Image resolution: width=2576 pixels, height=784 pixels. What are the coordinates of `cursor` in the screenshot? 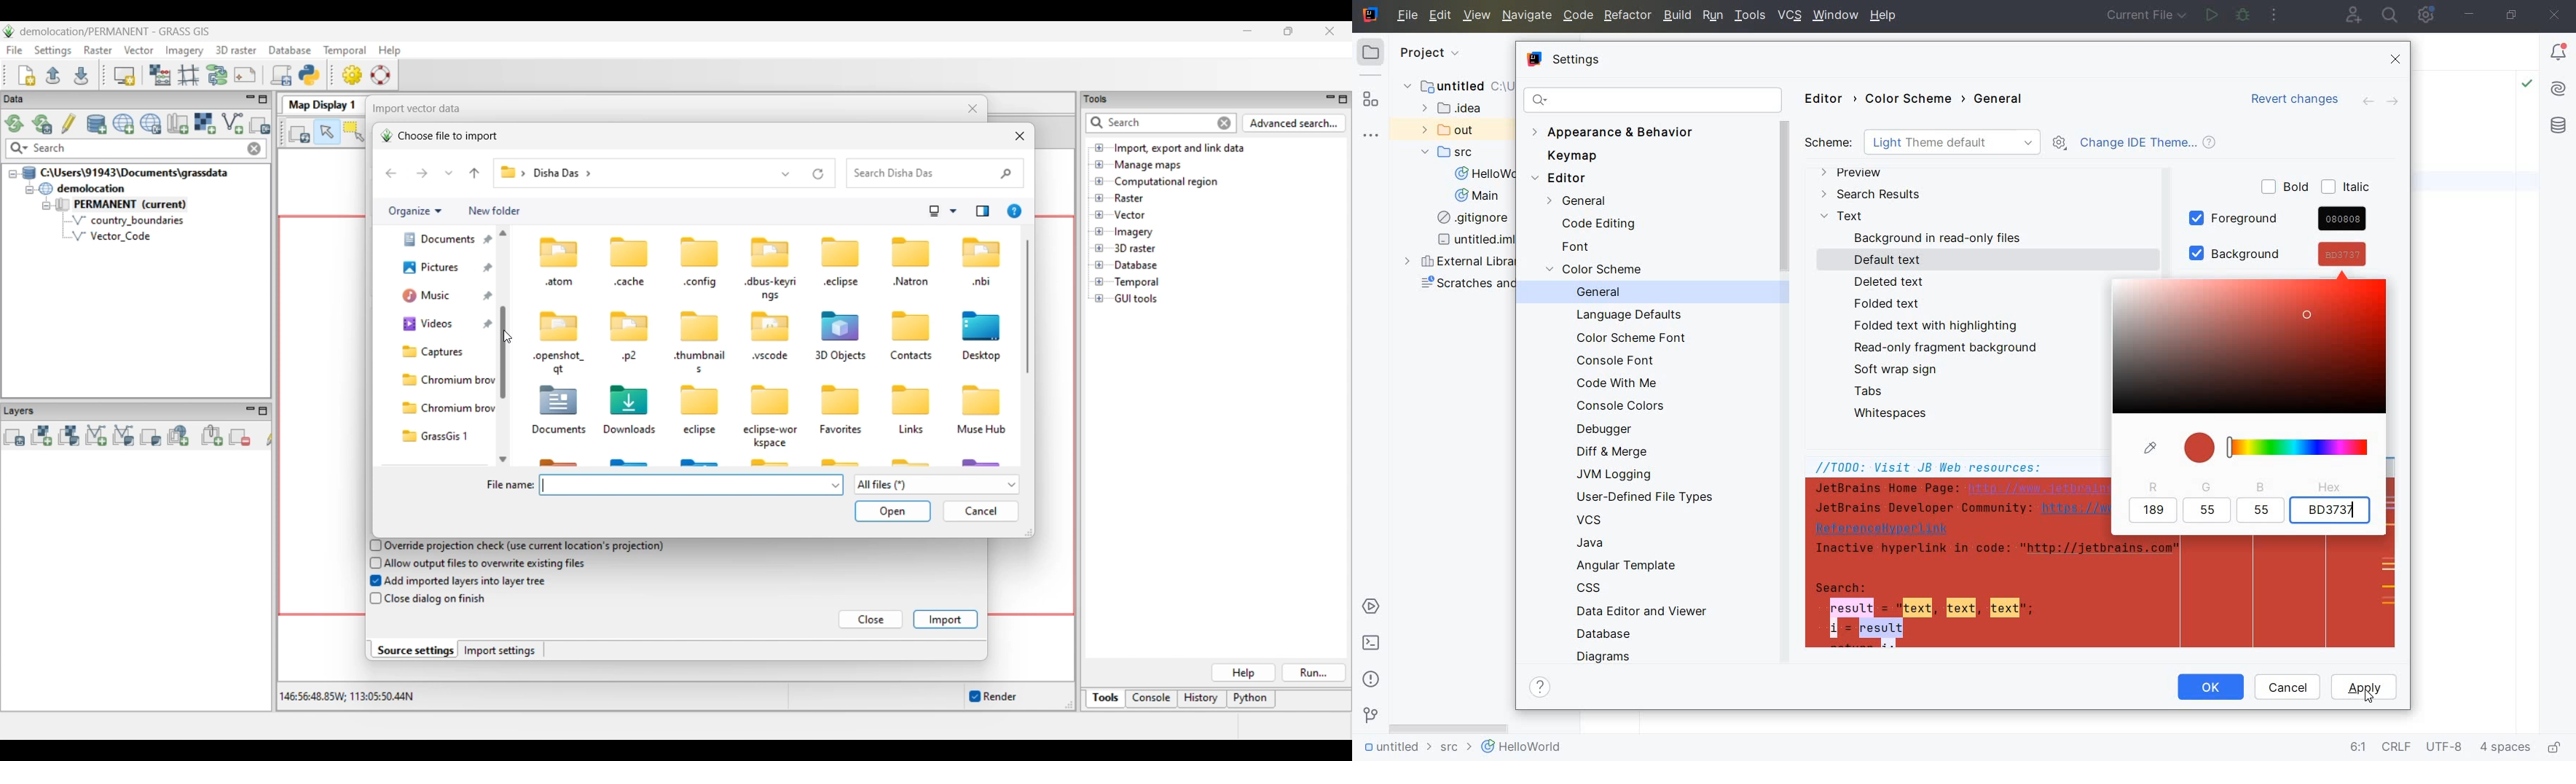 It's located at (2369, 698).